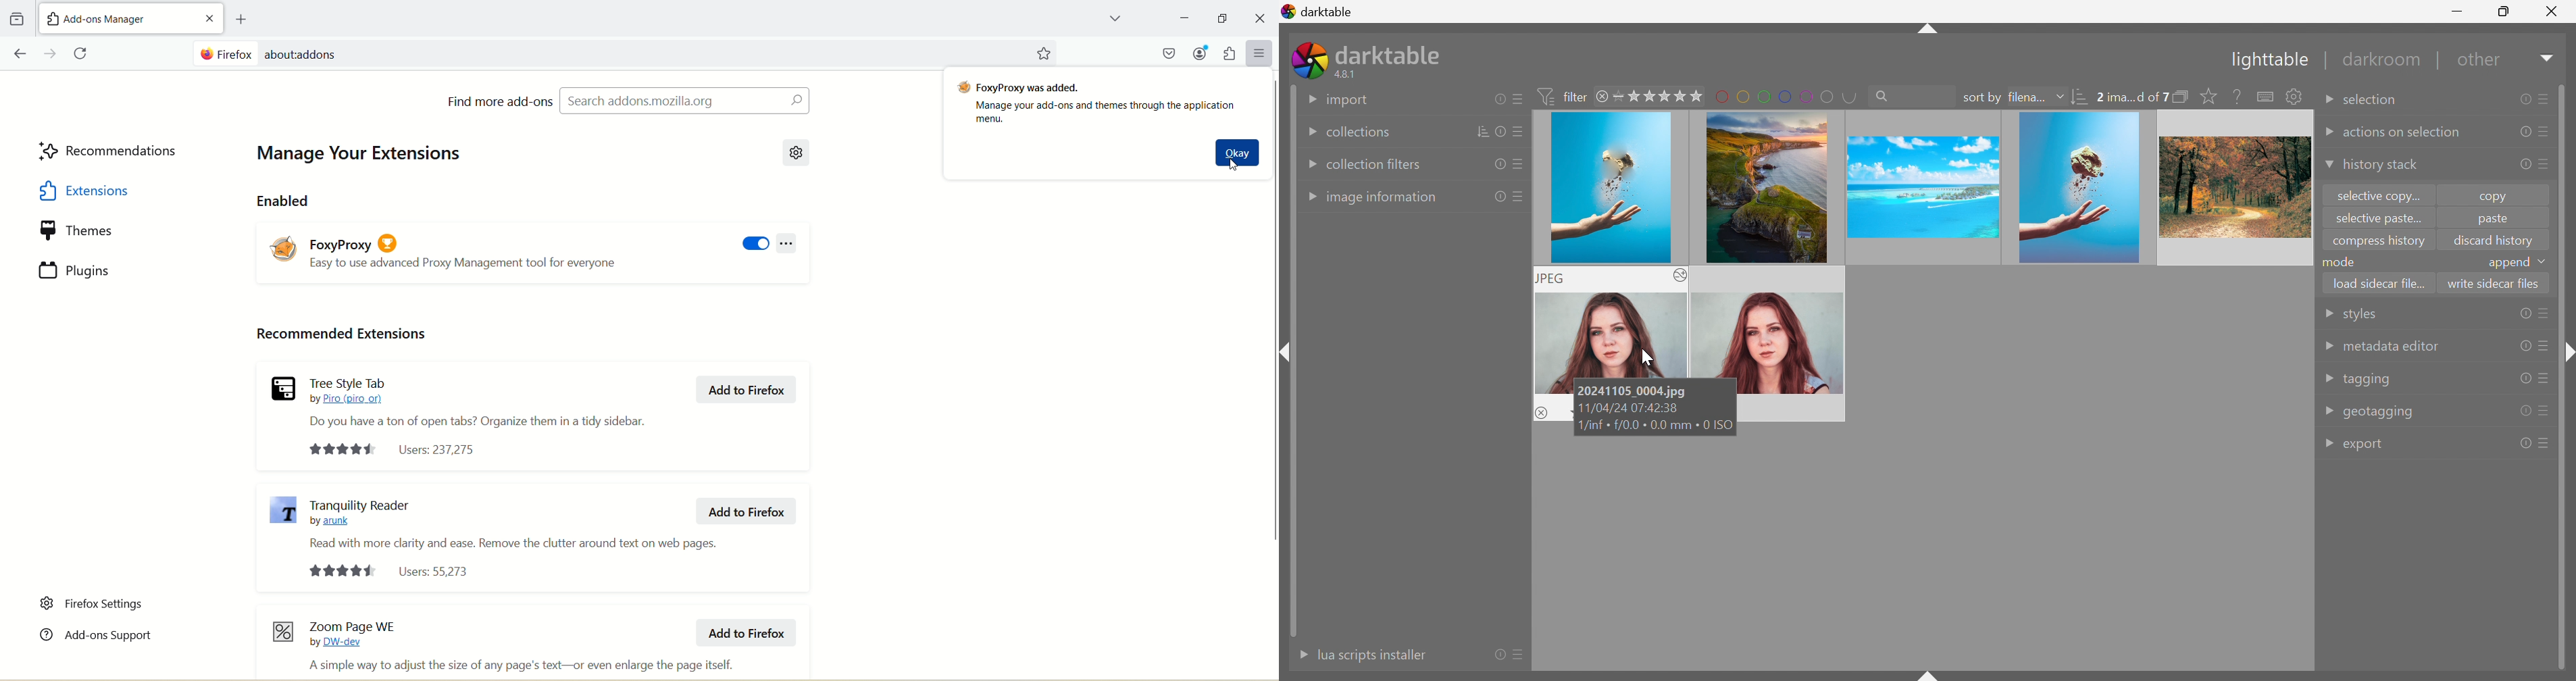 Image resolution: width=2576 pixels, height=700 pixels. What do you see at coordinates (2375, 220) in the screenshot?
I see `selective paste...` at bounding box center [2375, 220].